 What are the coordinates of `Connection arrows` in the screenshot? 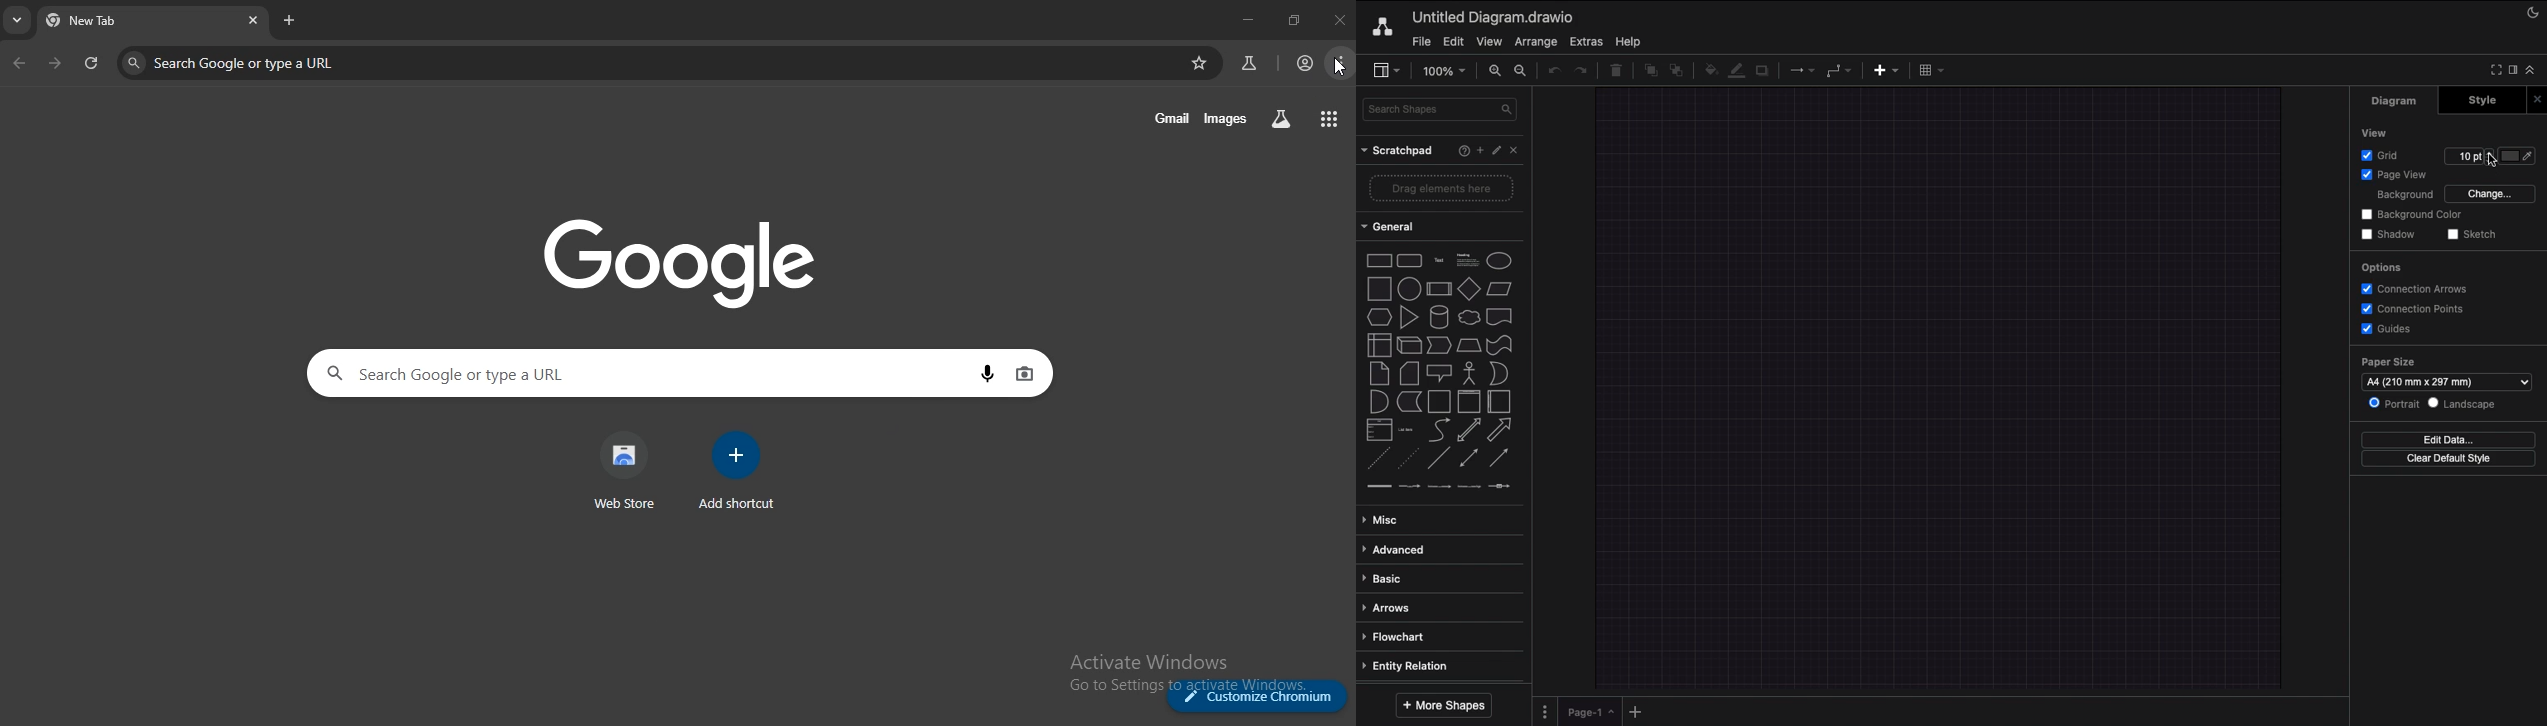 It's located at (2421, 290).